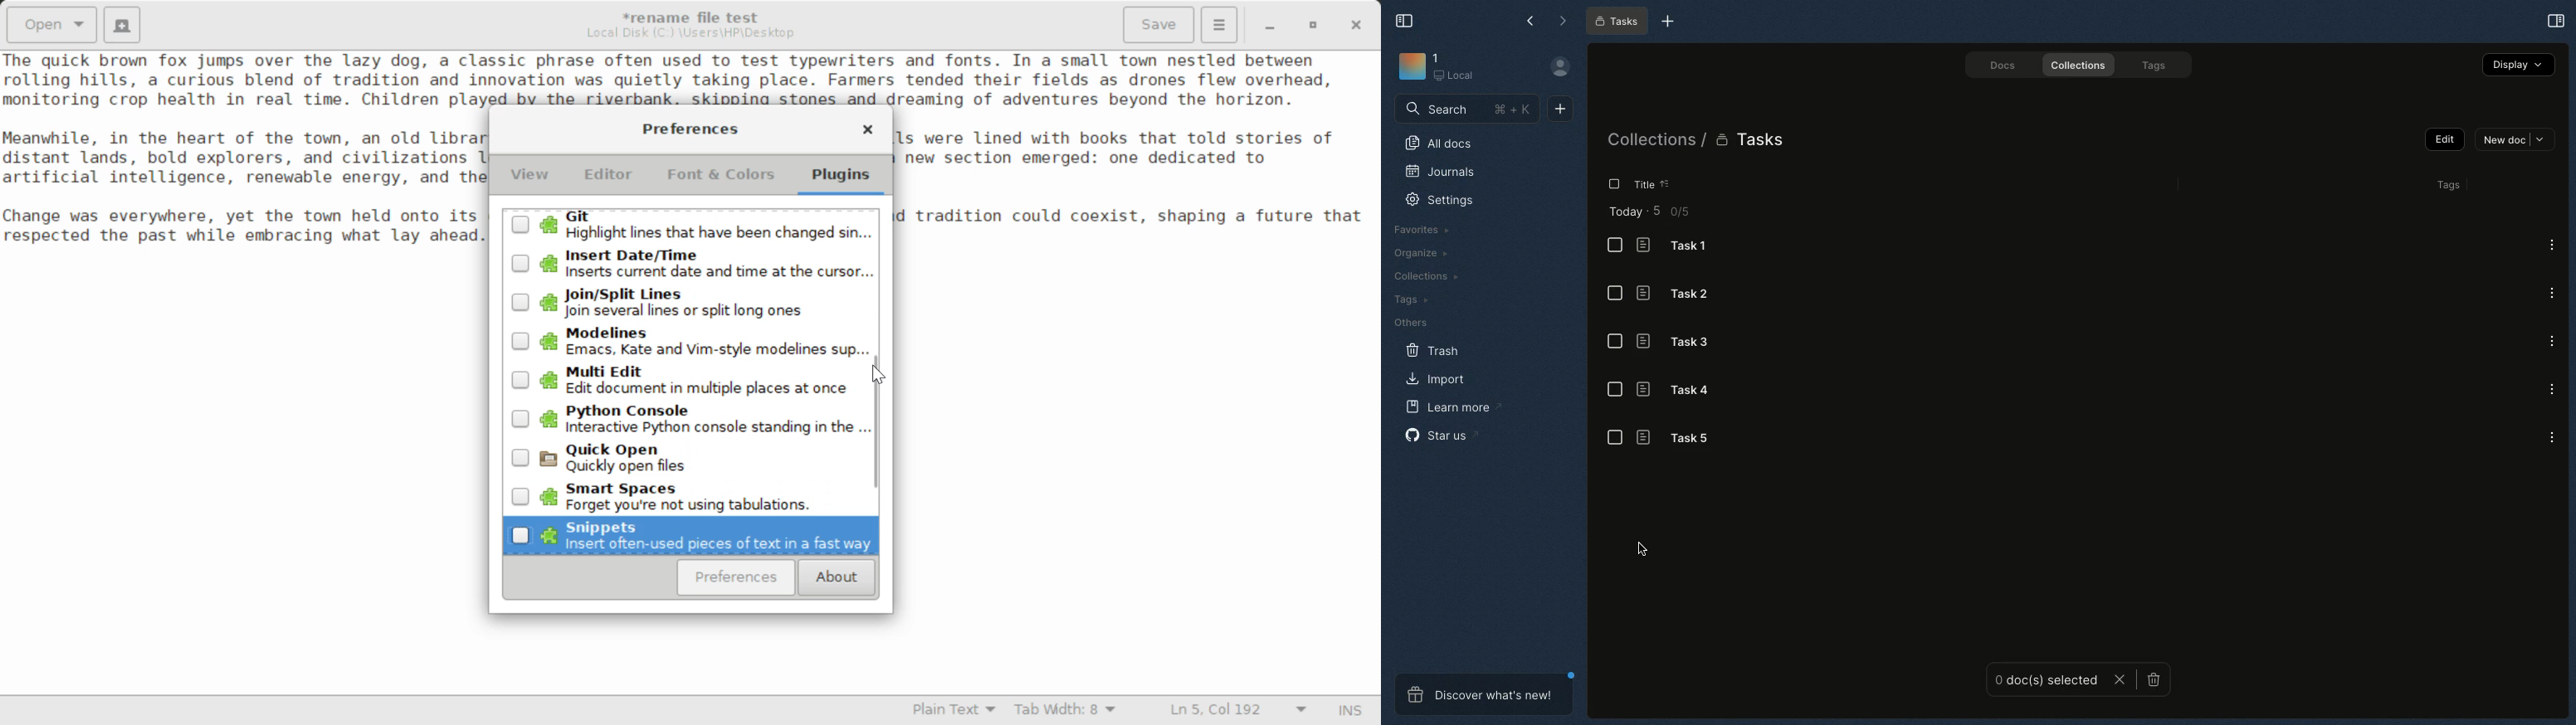 The height and width of the screenshot is (728, 2576). What do you see at coordinates (1483, 695) in the screenshot?
I see `discover what's new` at bounding box center [1483, 695].